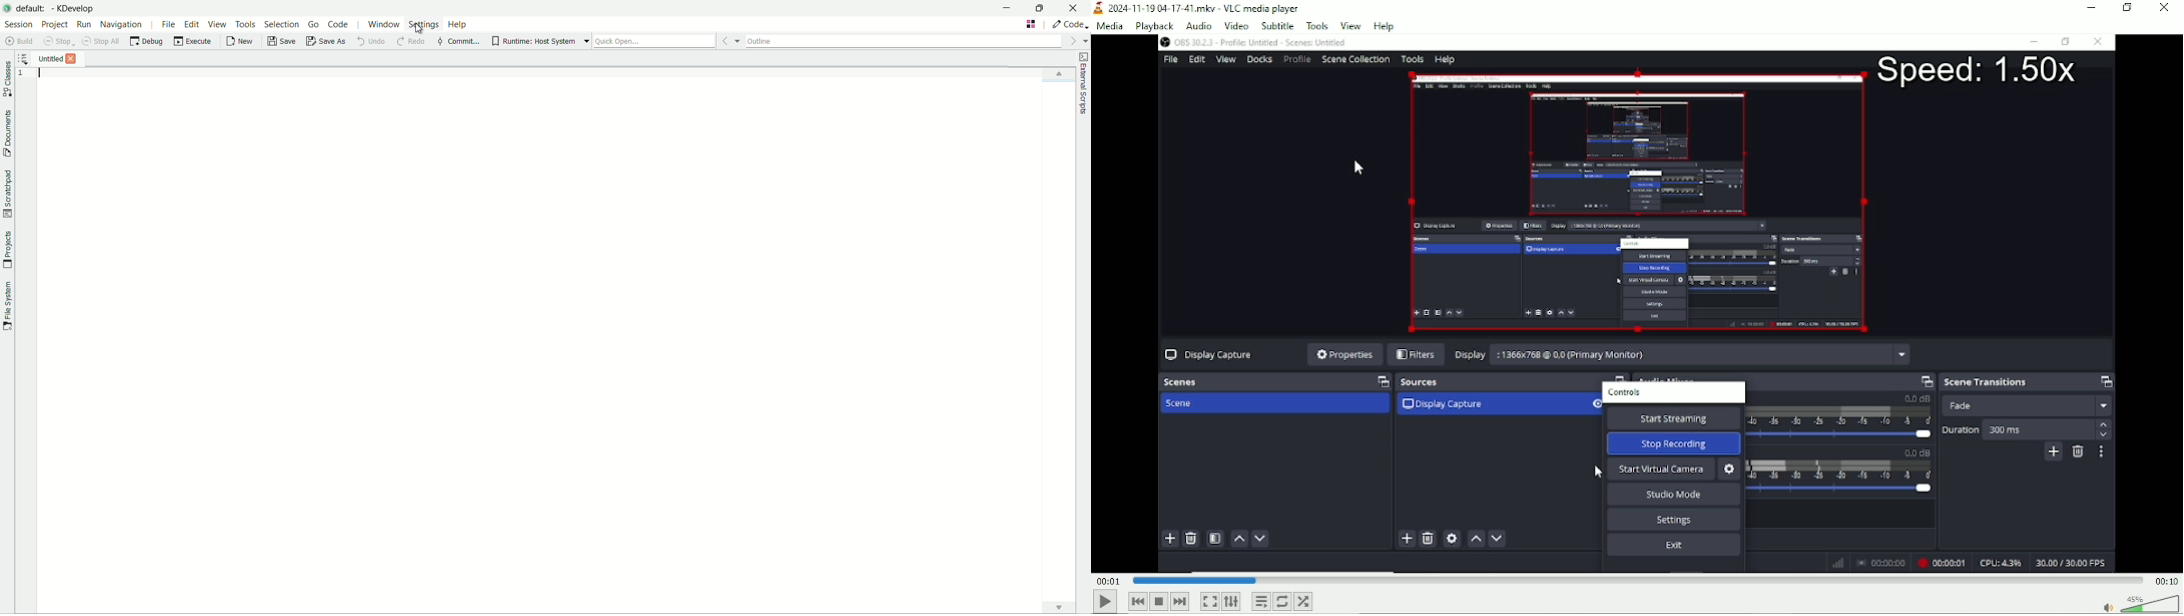 The width and height of the screenshot is (2184, 616). Describe the element at coordinates (1976, 72) in the screenshot. I see `Speed: 1.50x` at that location.